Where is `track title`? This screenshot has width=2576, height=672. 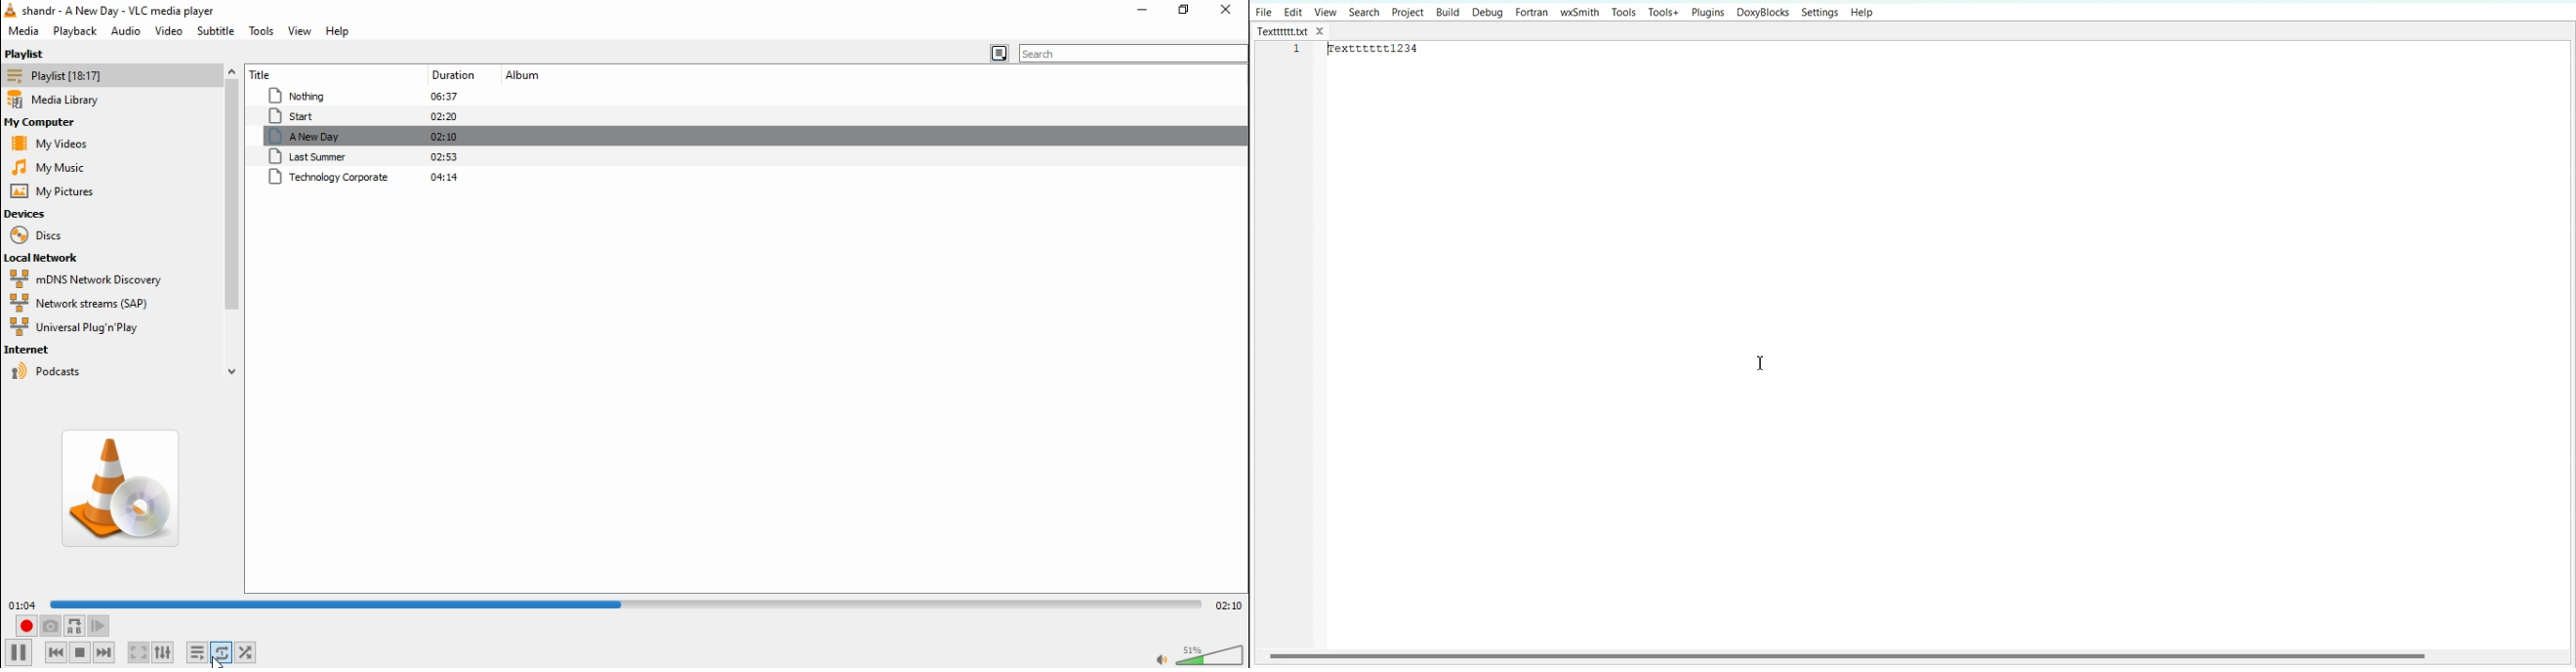 track title is located at coordinates (307, 72).